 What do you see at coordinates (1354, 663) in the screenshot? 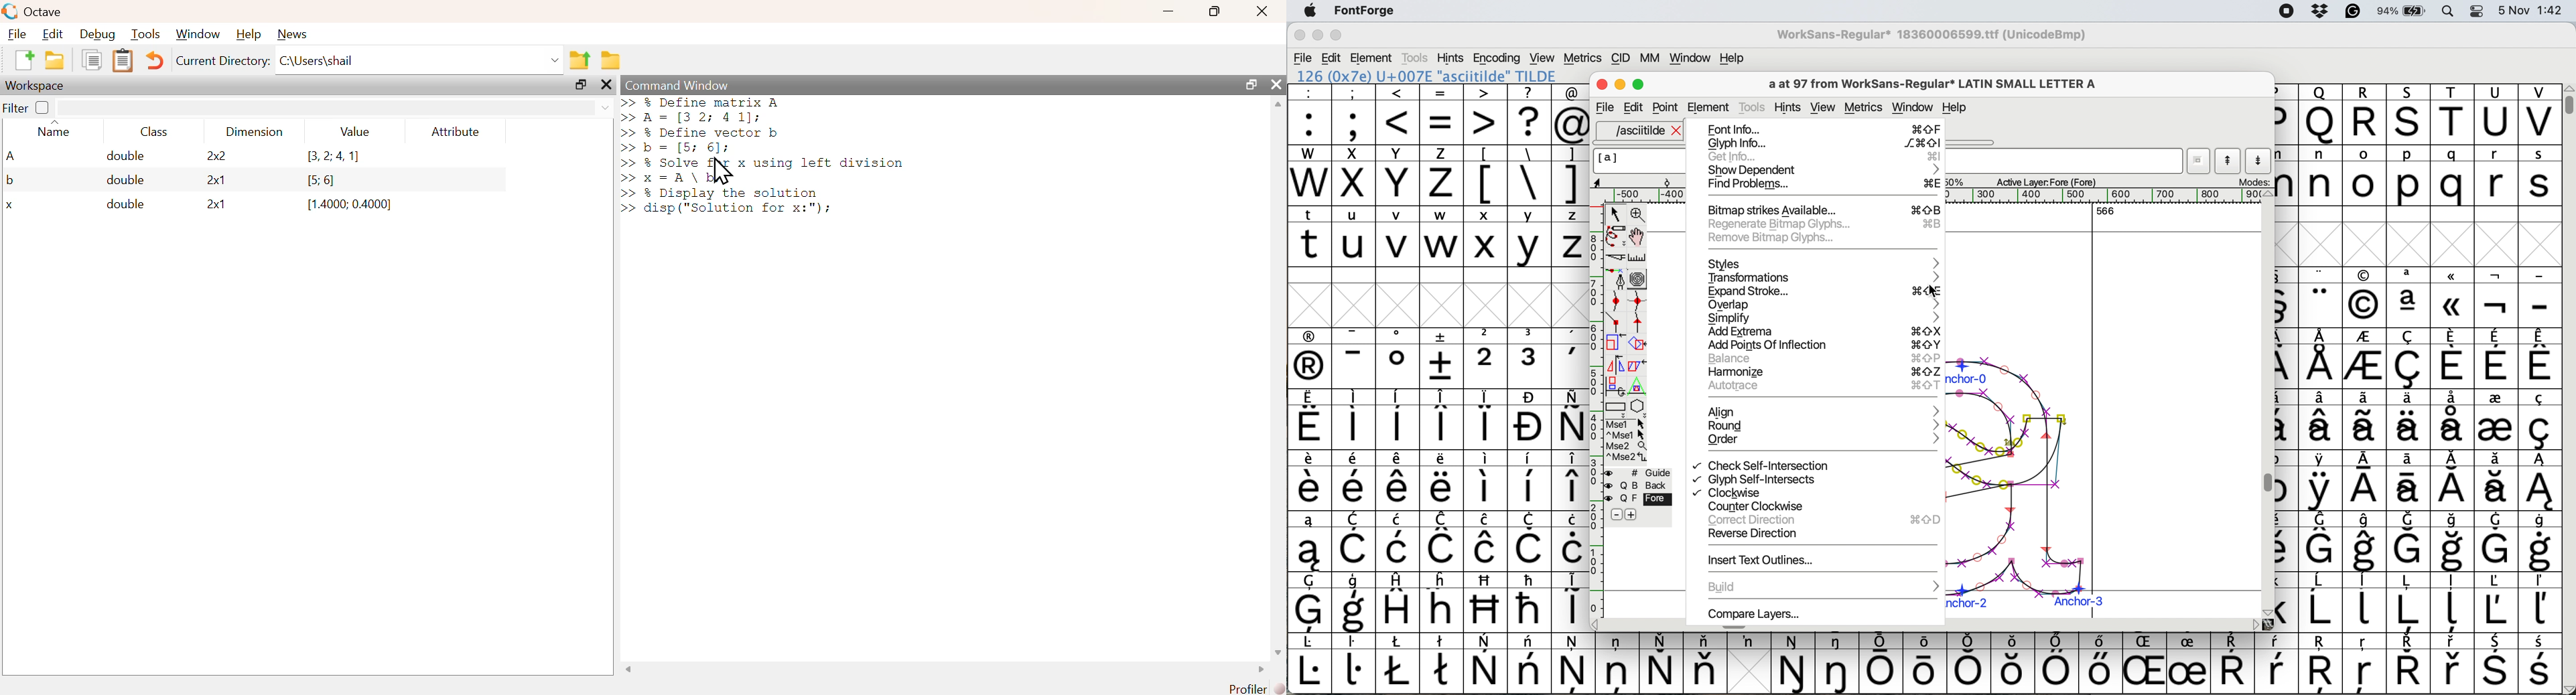
I see `symbol` at bounding box center [1354, 663].